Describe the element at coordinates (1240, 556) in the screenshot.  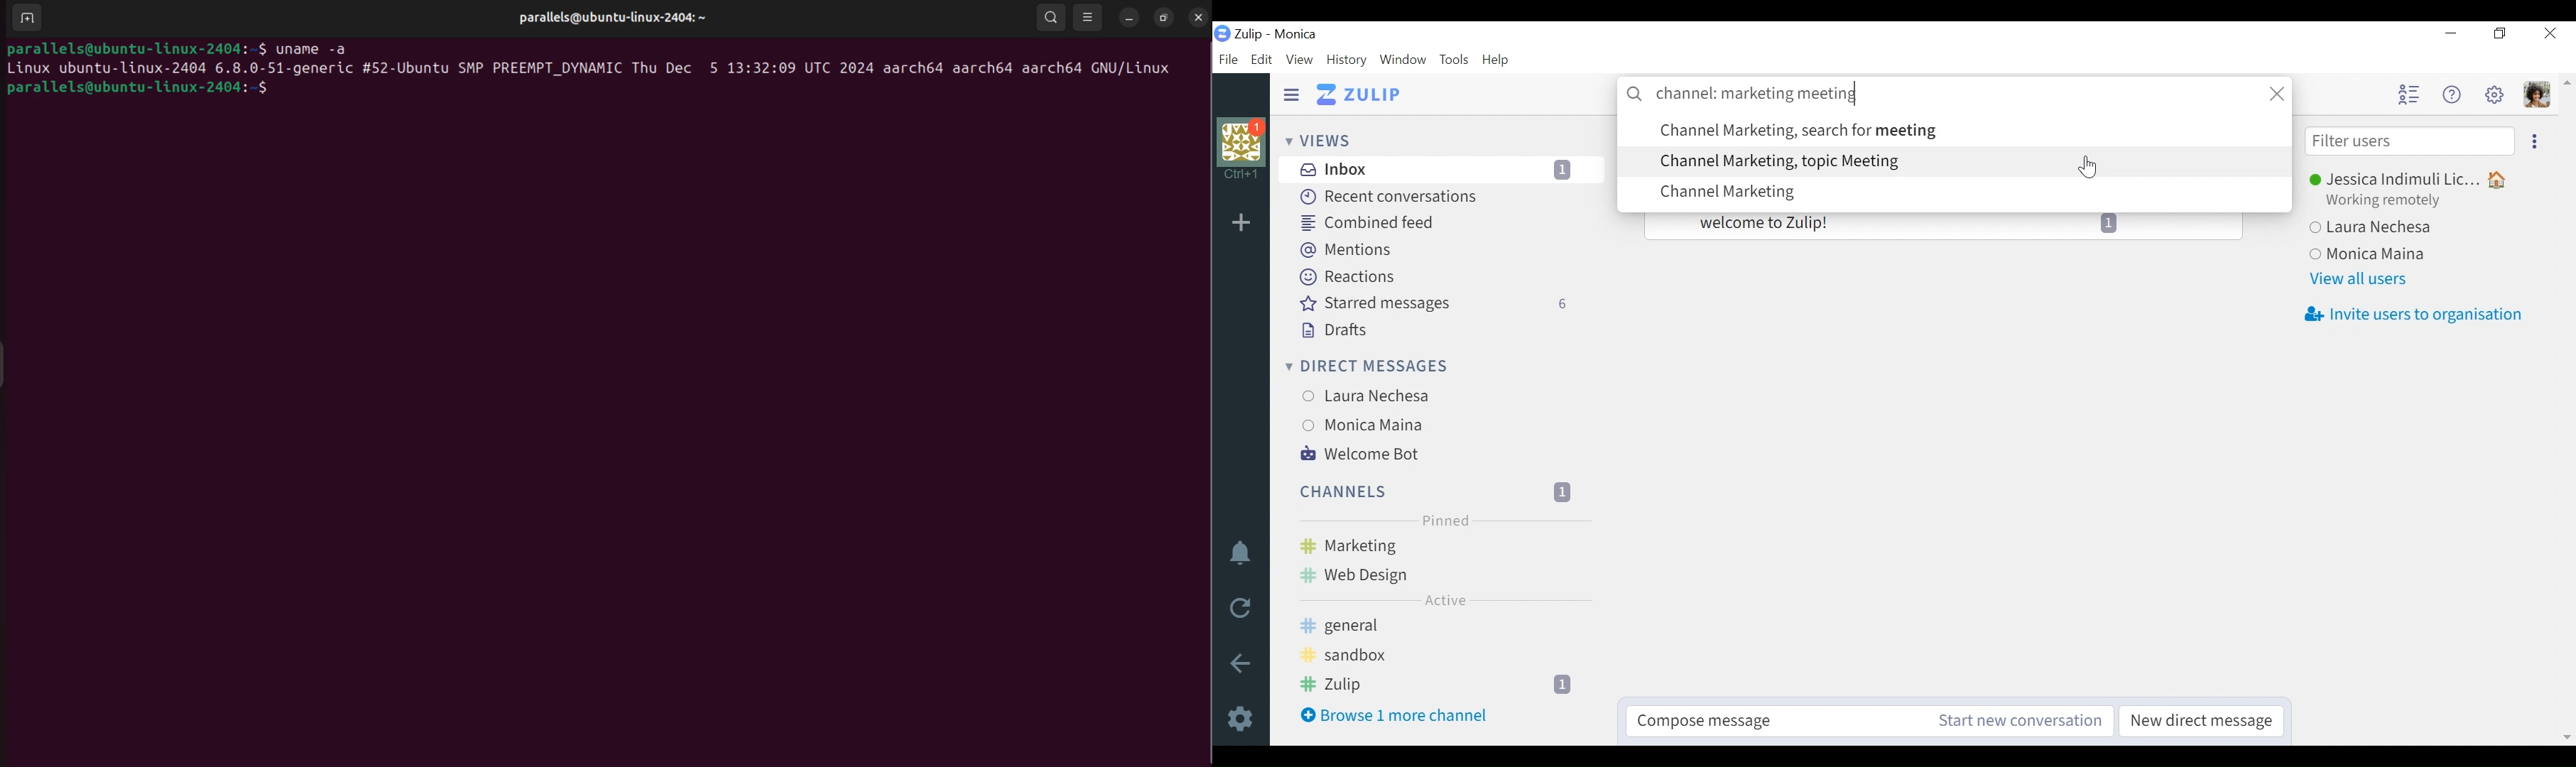
I see `Notifications` at that location.